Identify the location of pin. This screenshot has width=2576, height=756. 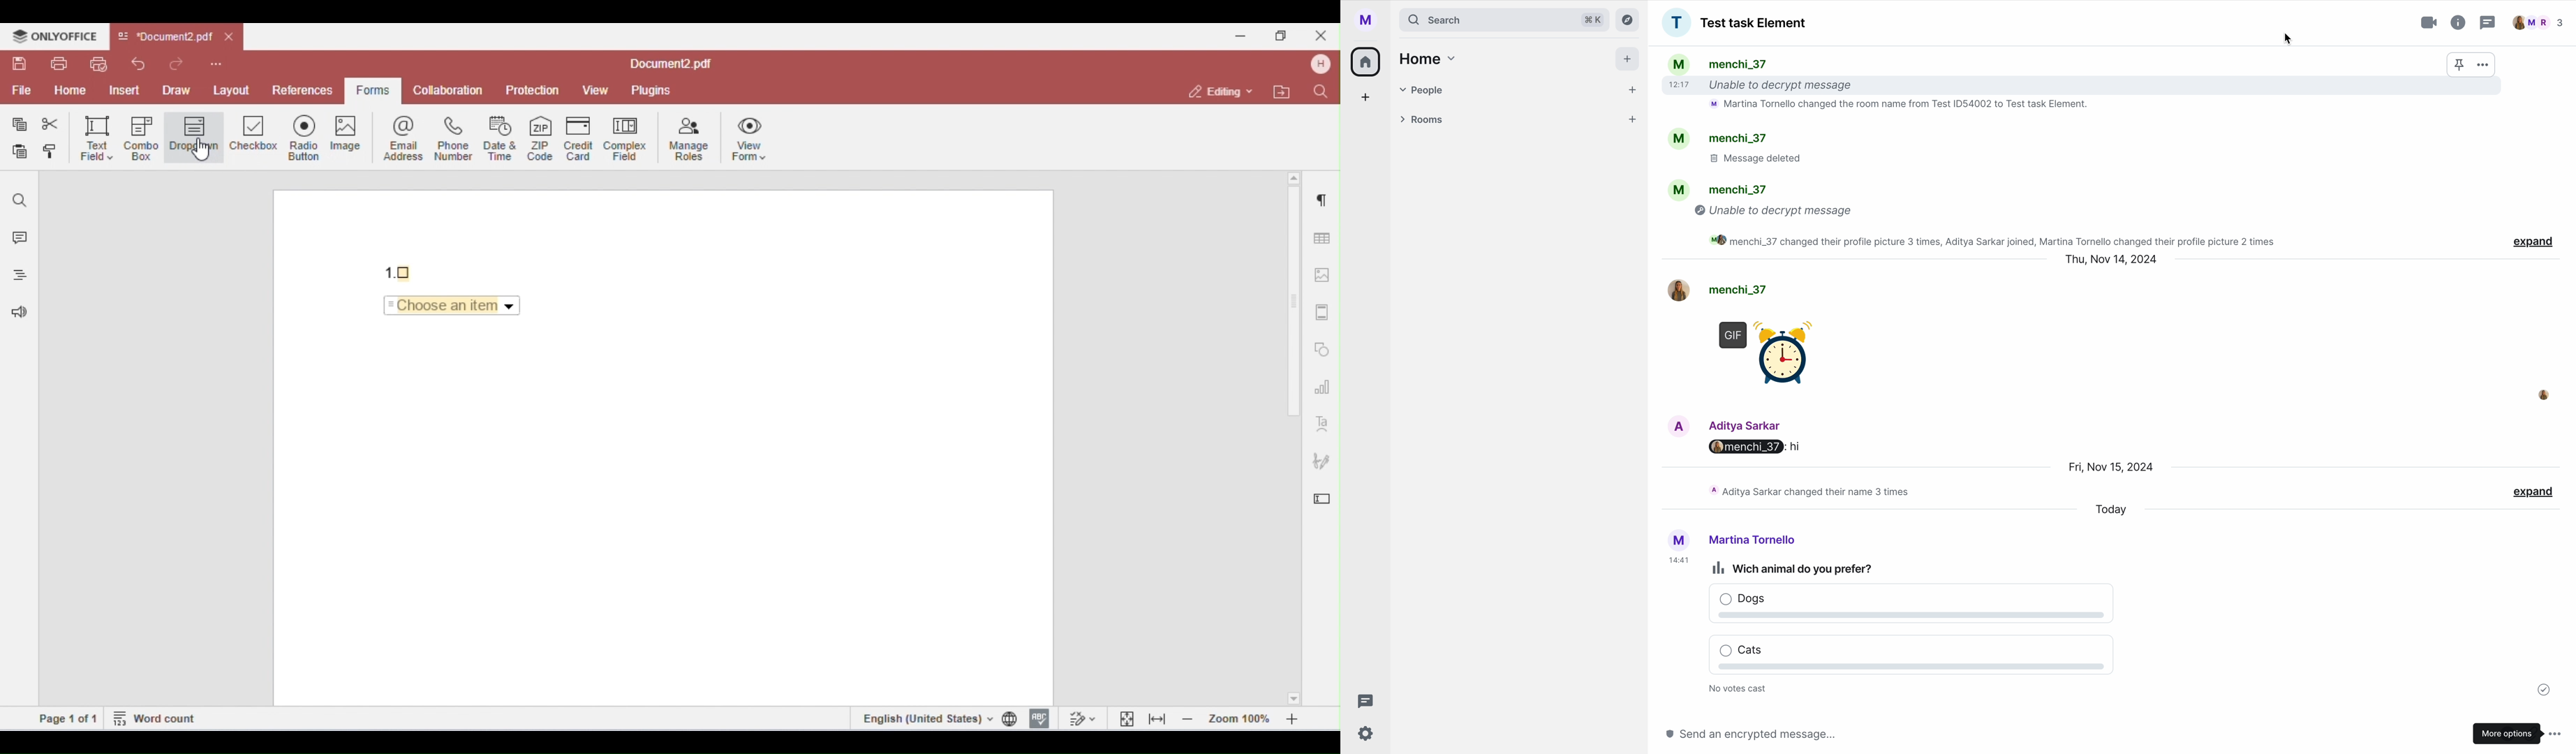
(2460, 65).